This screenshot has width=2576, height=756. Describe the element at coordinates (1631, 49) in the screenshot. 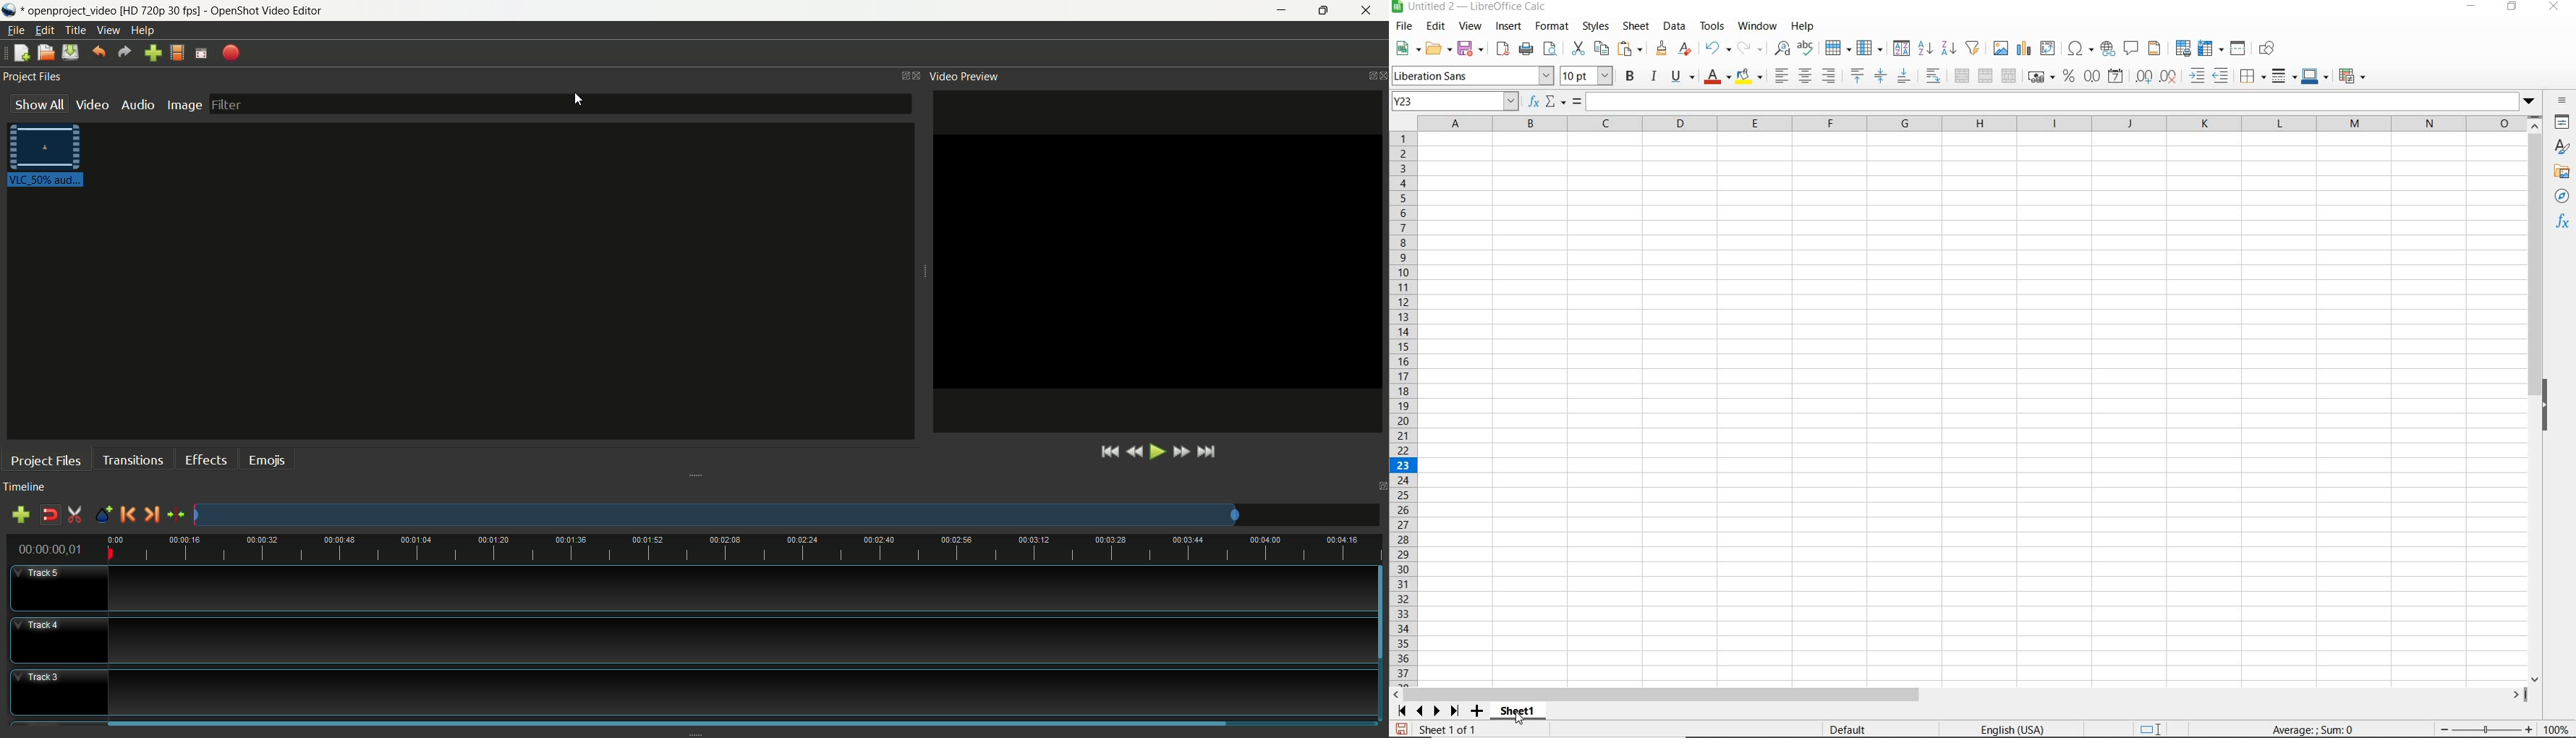

I see `PASTE` at that location.